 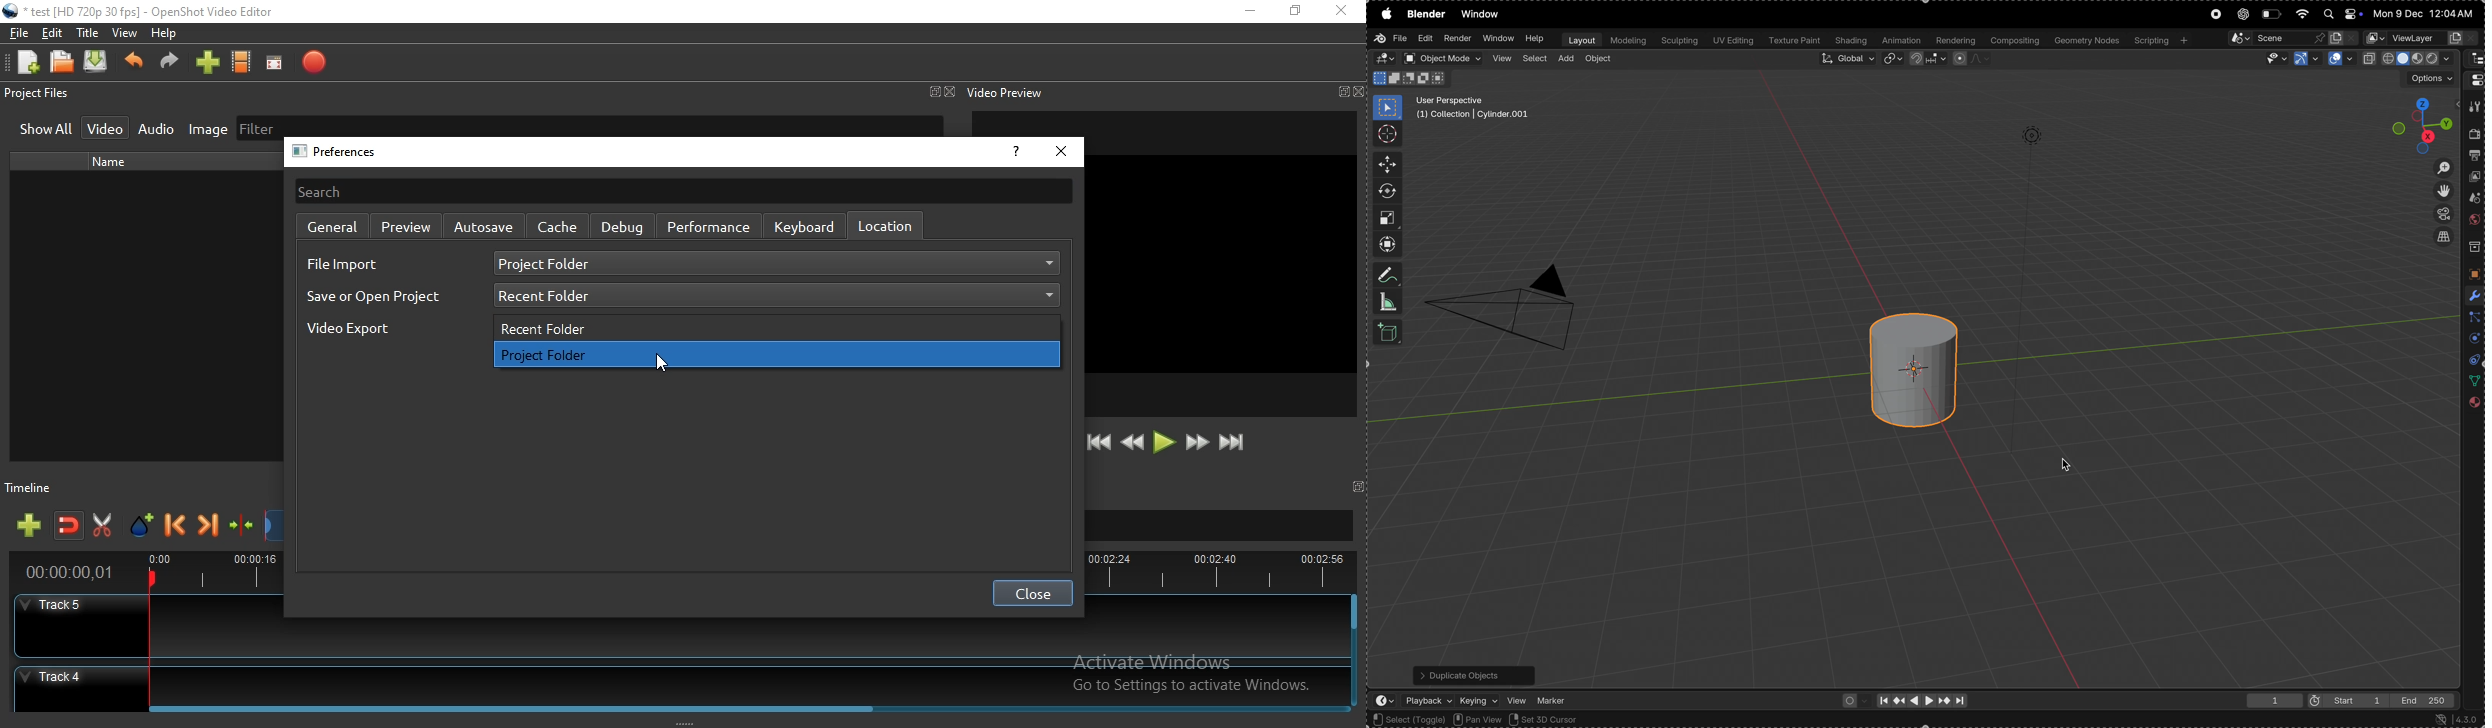 What do you see at coordinates (950, 92) in the screenshot?
I see `Close` at bounding box center [950, 92].